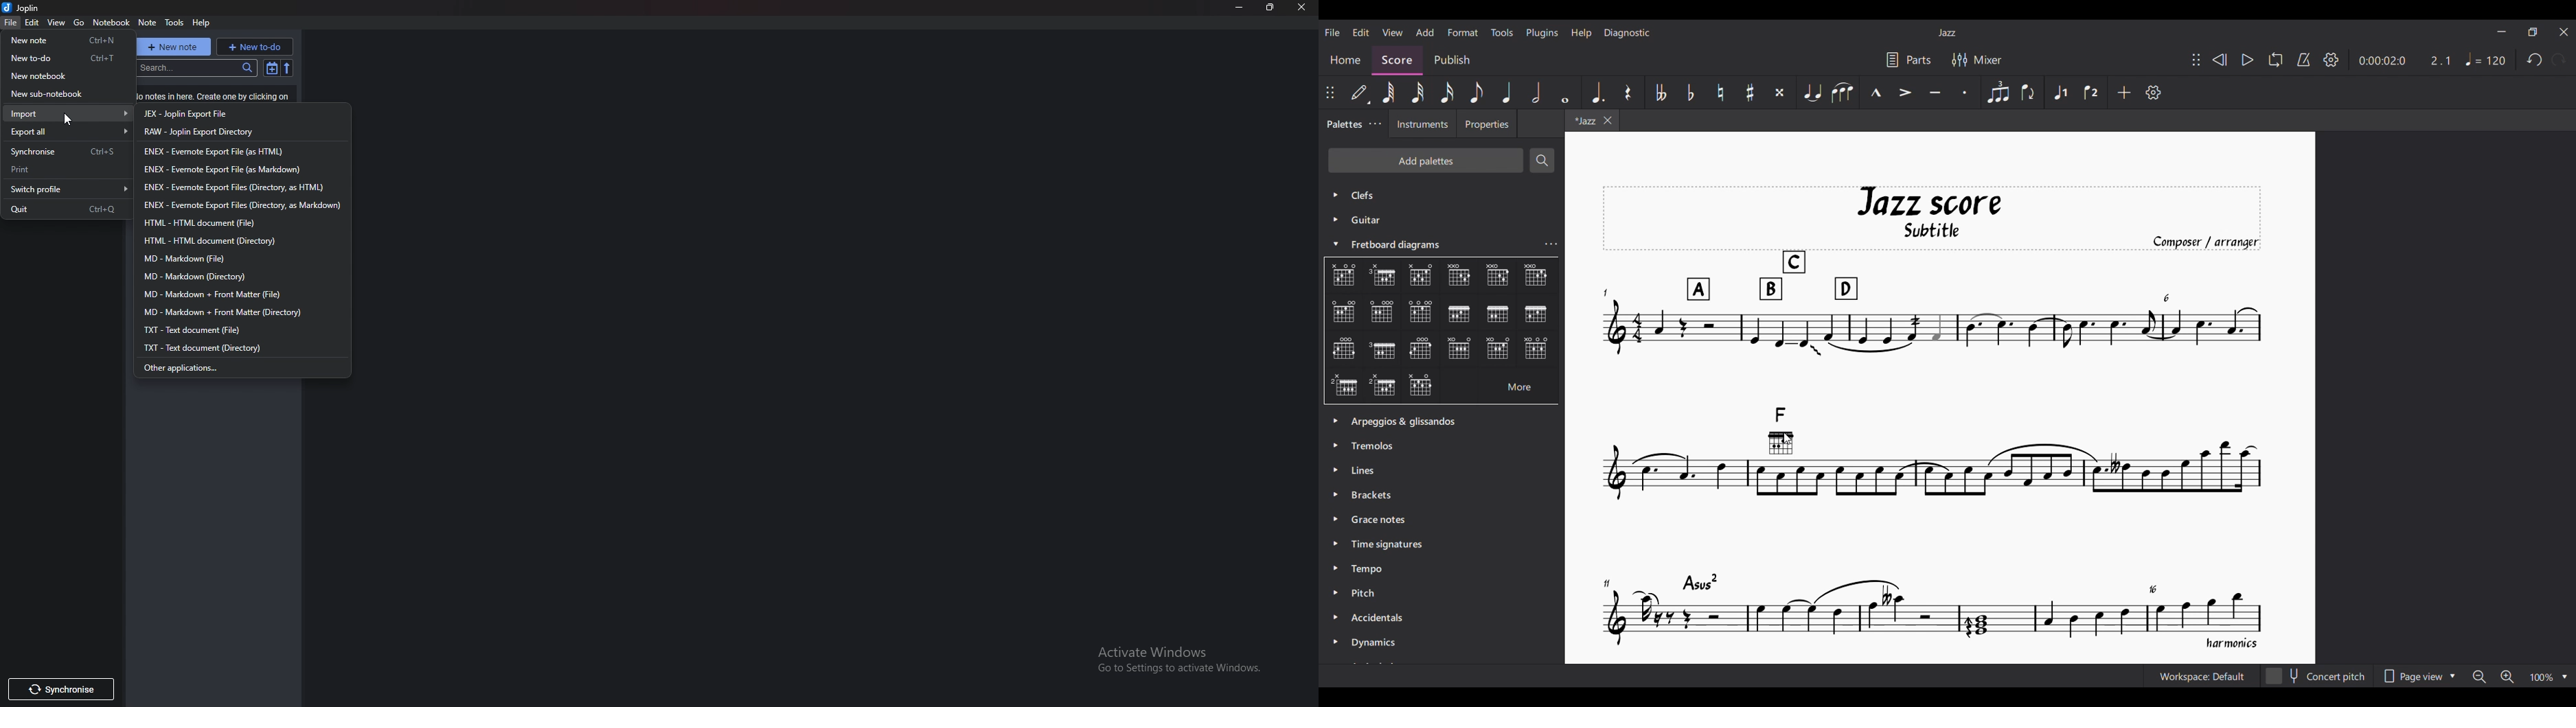 This screenshot has width=2576, height=728. What do you see at coordinates (1463, 350) in the screenshot?
I see `Chart 15` at bounding box center [1463, 350].